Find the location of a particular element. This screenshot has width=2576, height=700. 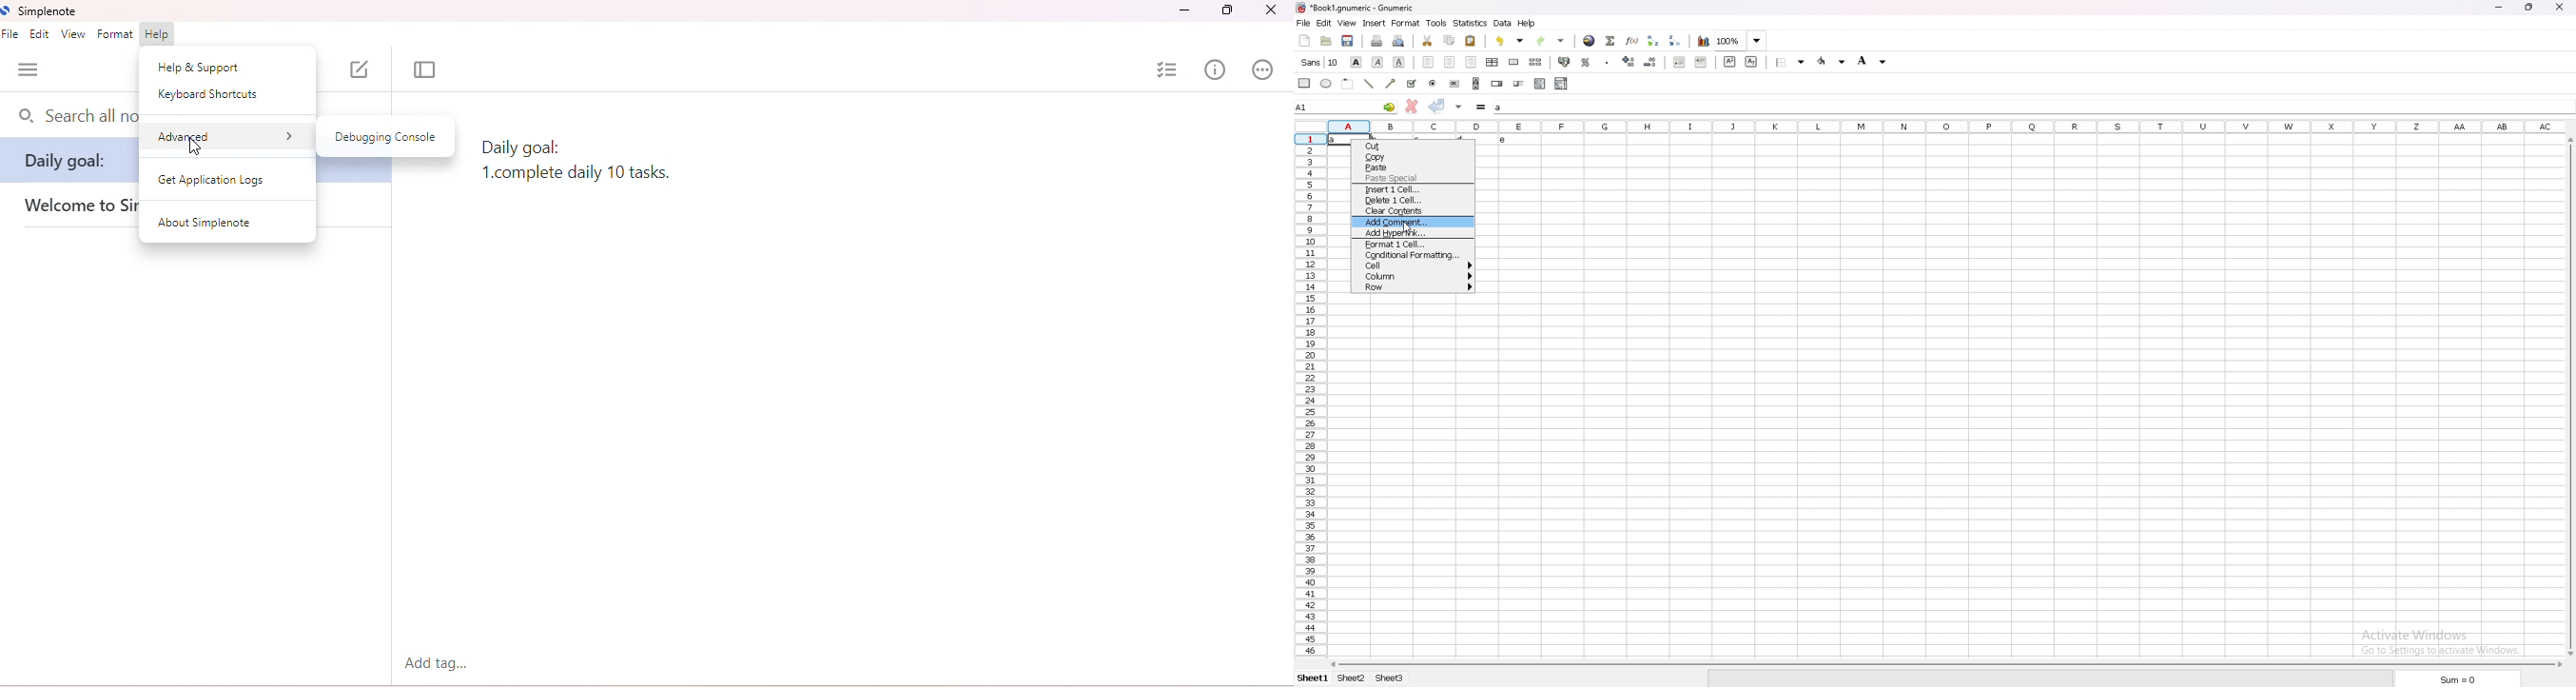

new note is located at coordinates (359, 69).